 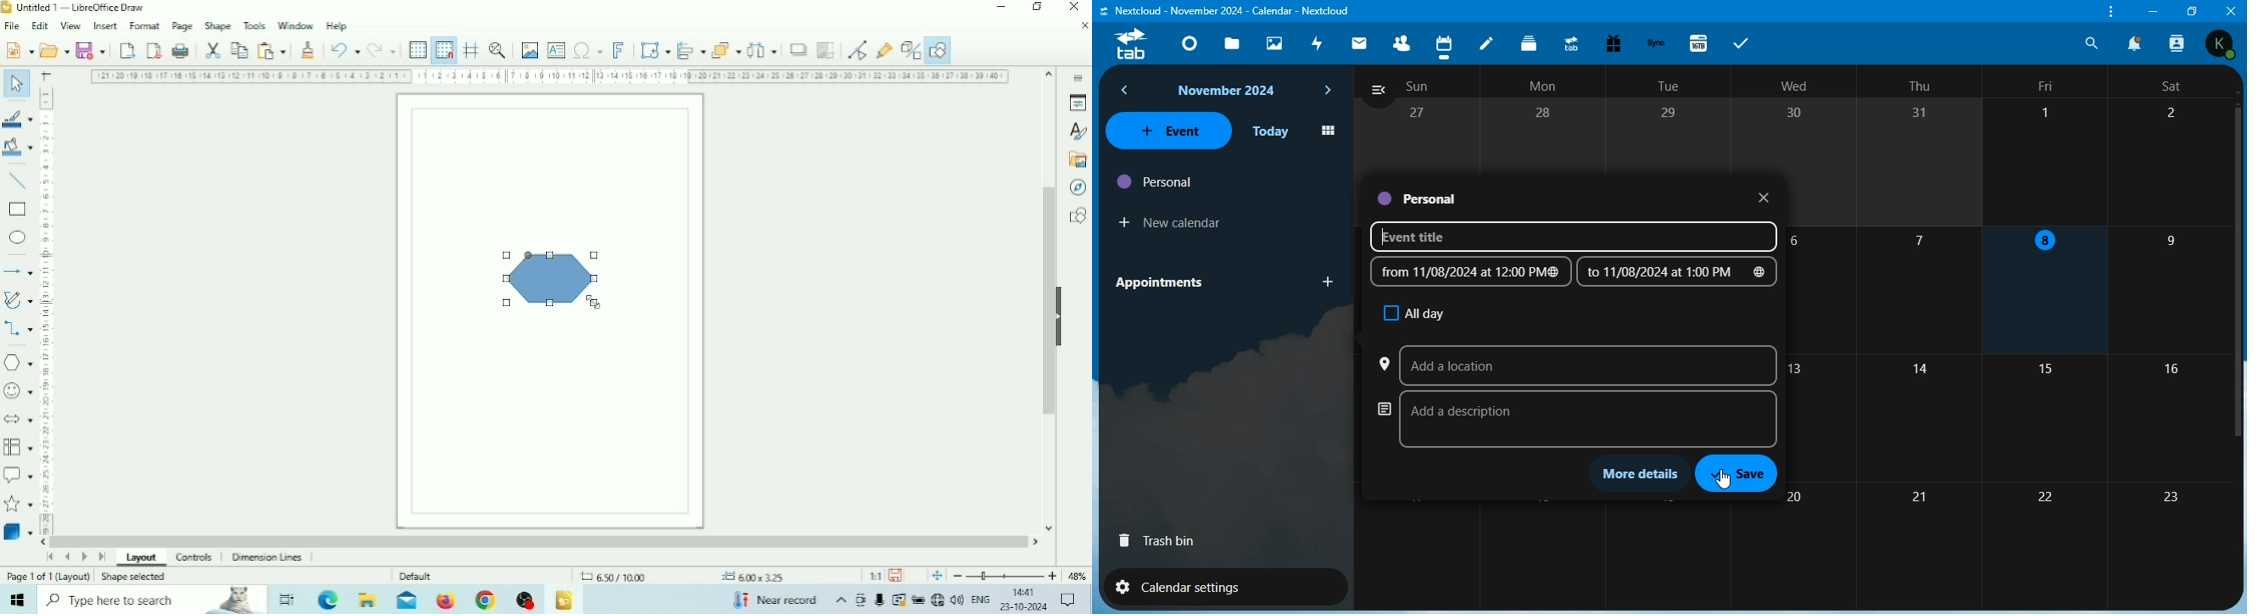 What do you see at coordinates (1375, 88) in the screenshot?
I see `view` at bounding box center [1375, 88].